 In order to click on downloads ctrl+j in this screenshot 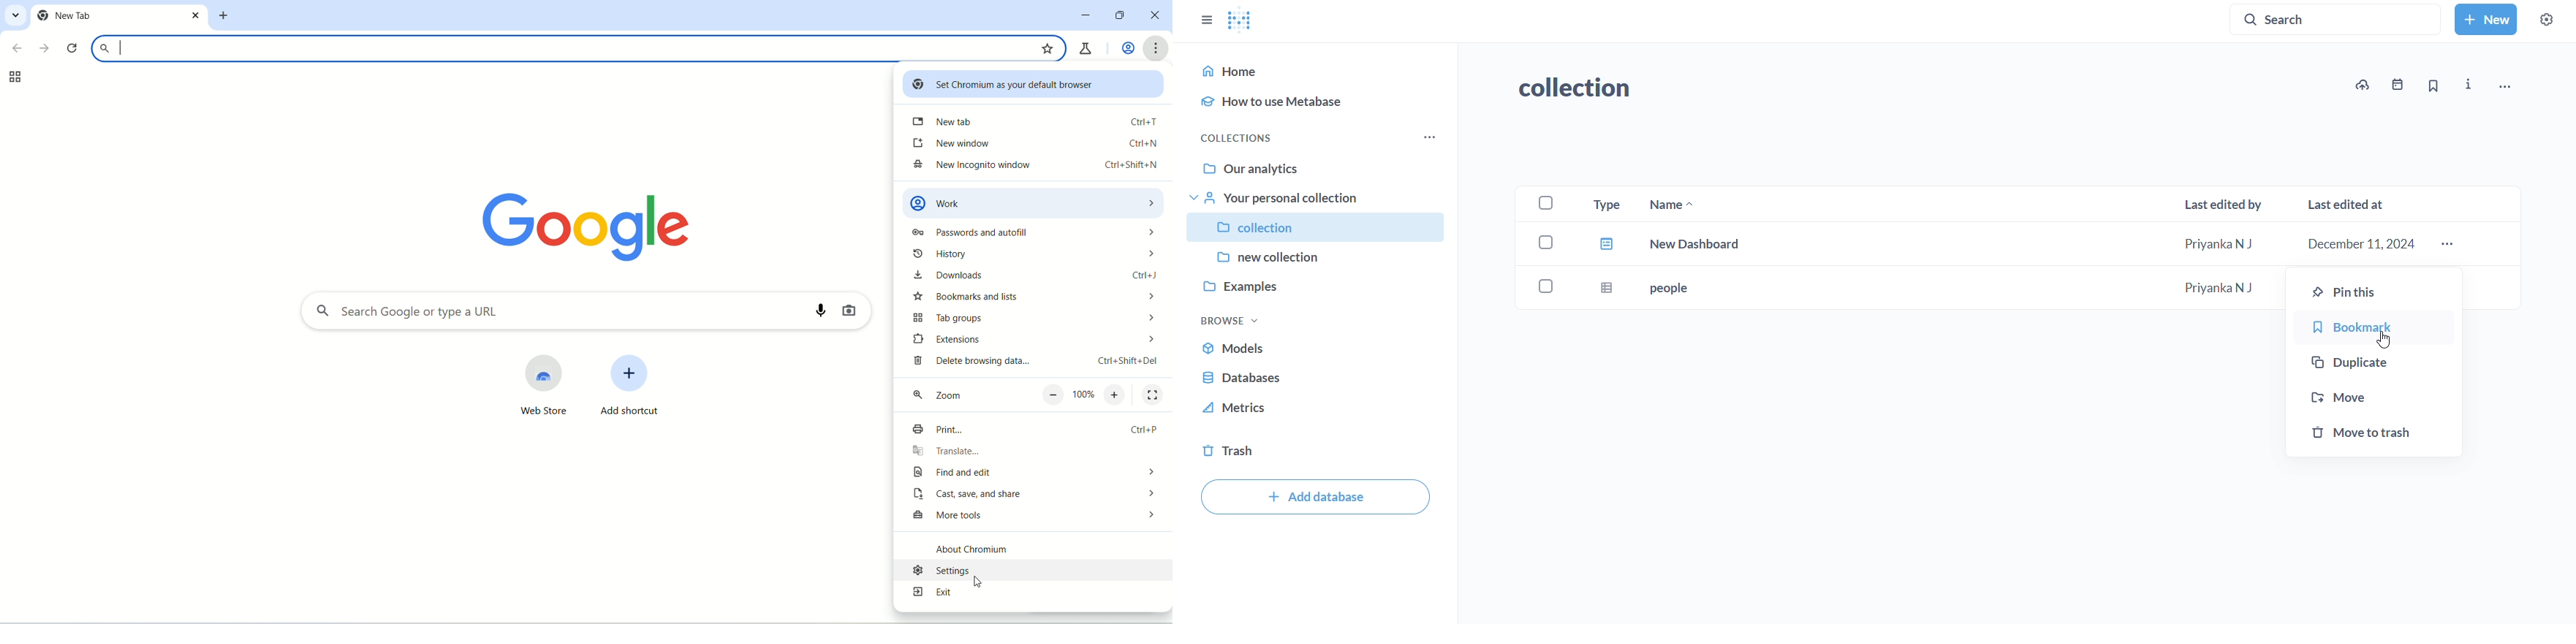, I will do `click(1032, 275)`.